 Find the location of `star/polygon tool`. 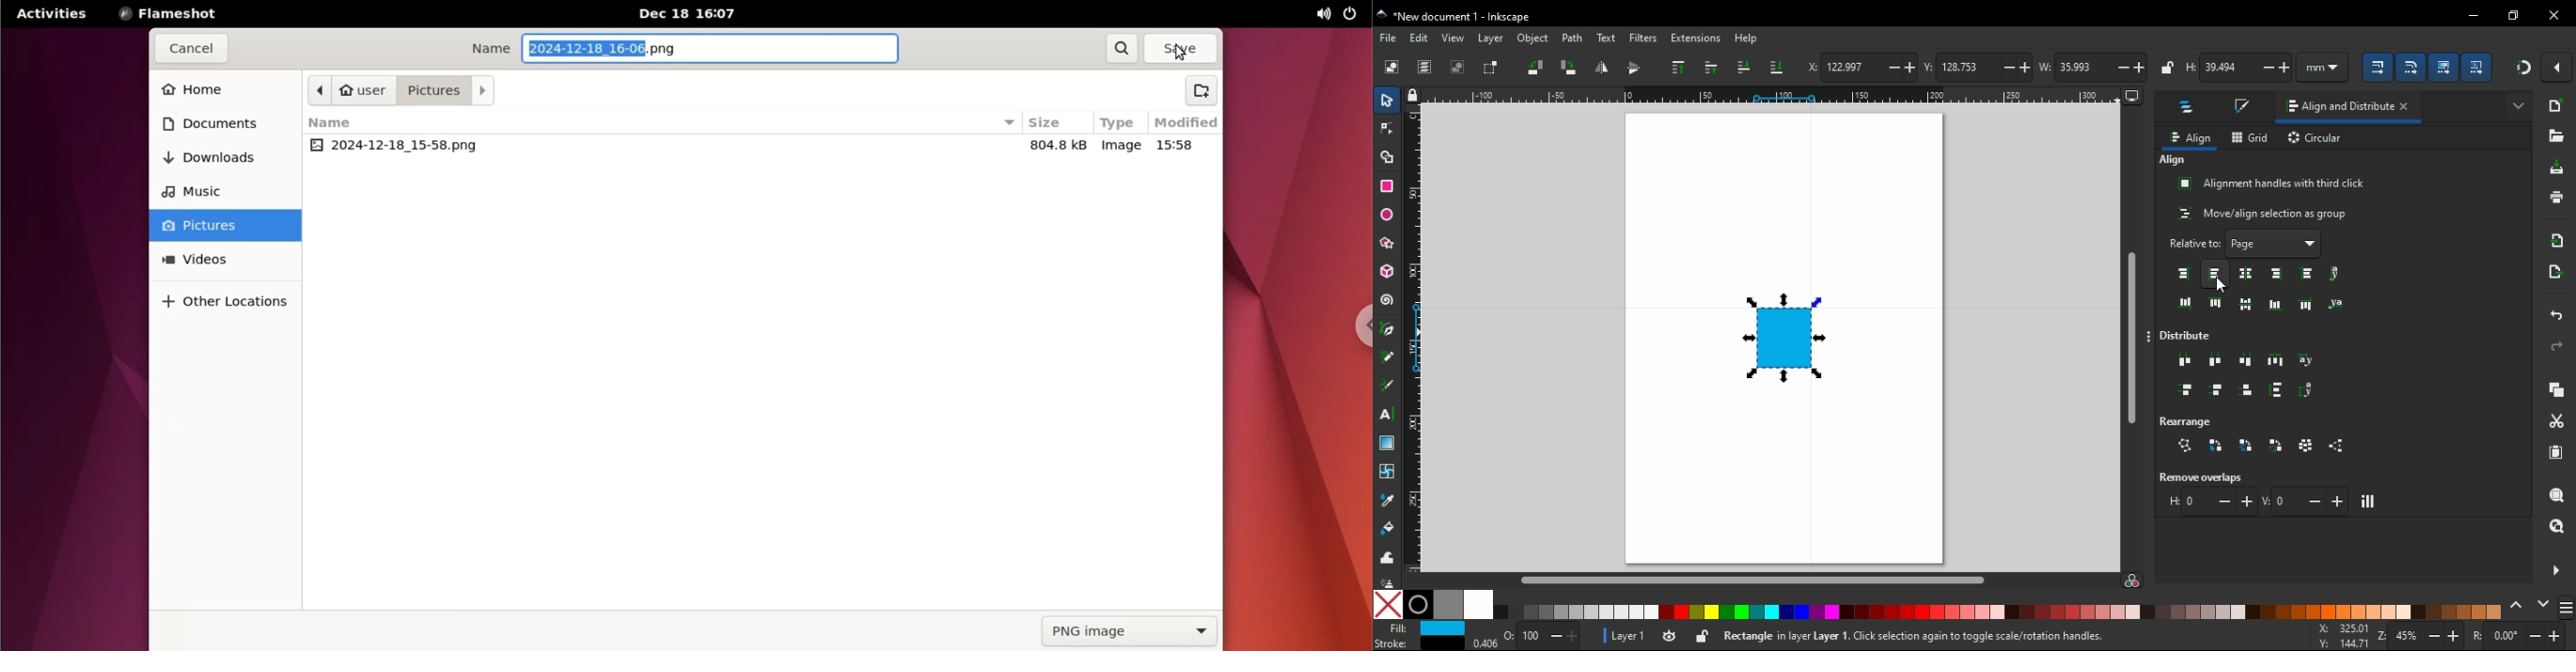

star/polygon tool is located at coordinates (1388, 244).